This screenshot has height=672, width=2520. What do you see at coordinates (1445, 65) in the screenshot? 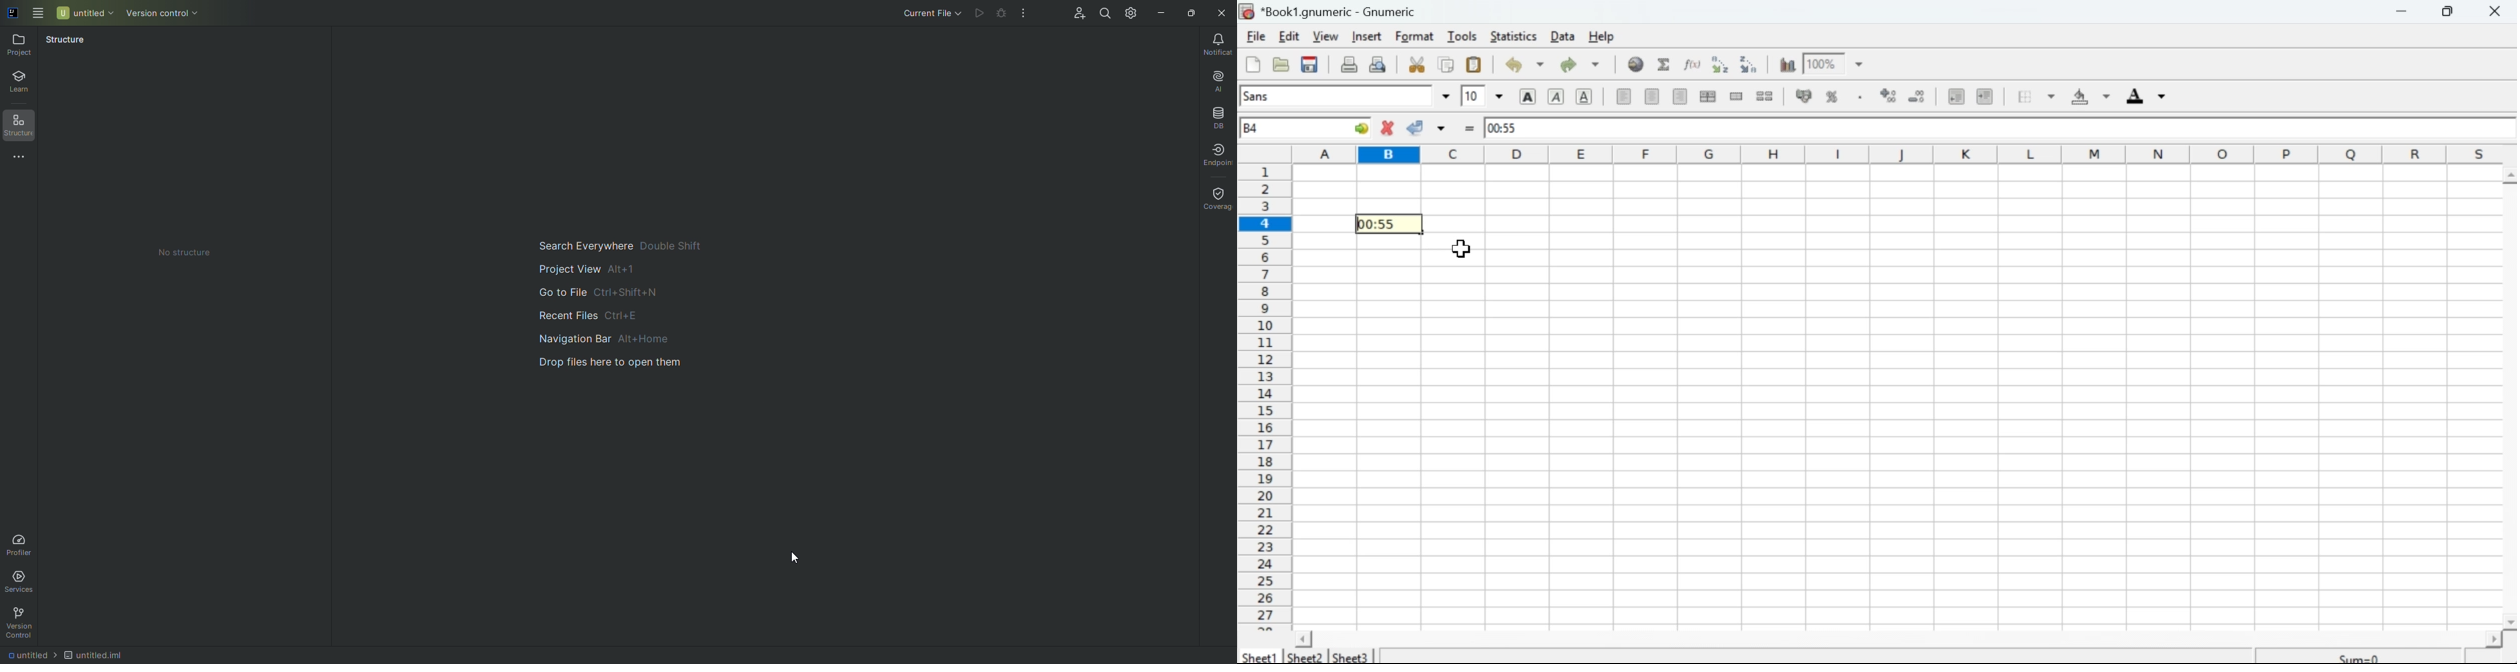
I see `Copy` at bounding box center [1445, 65].